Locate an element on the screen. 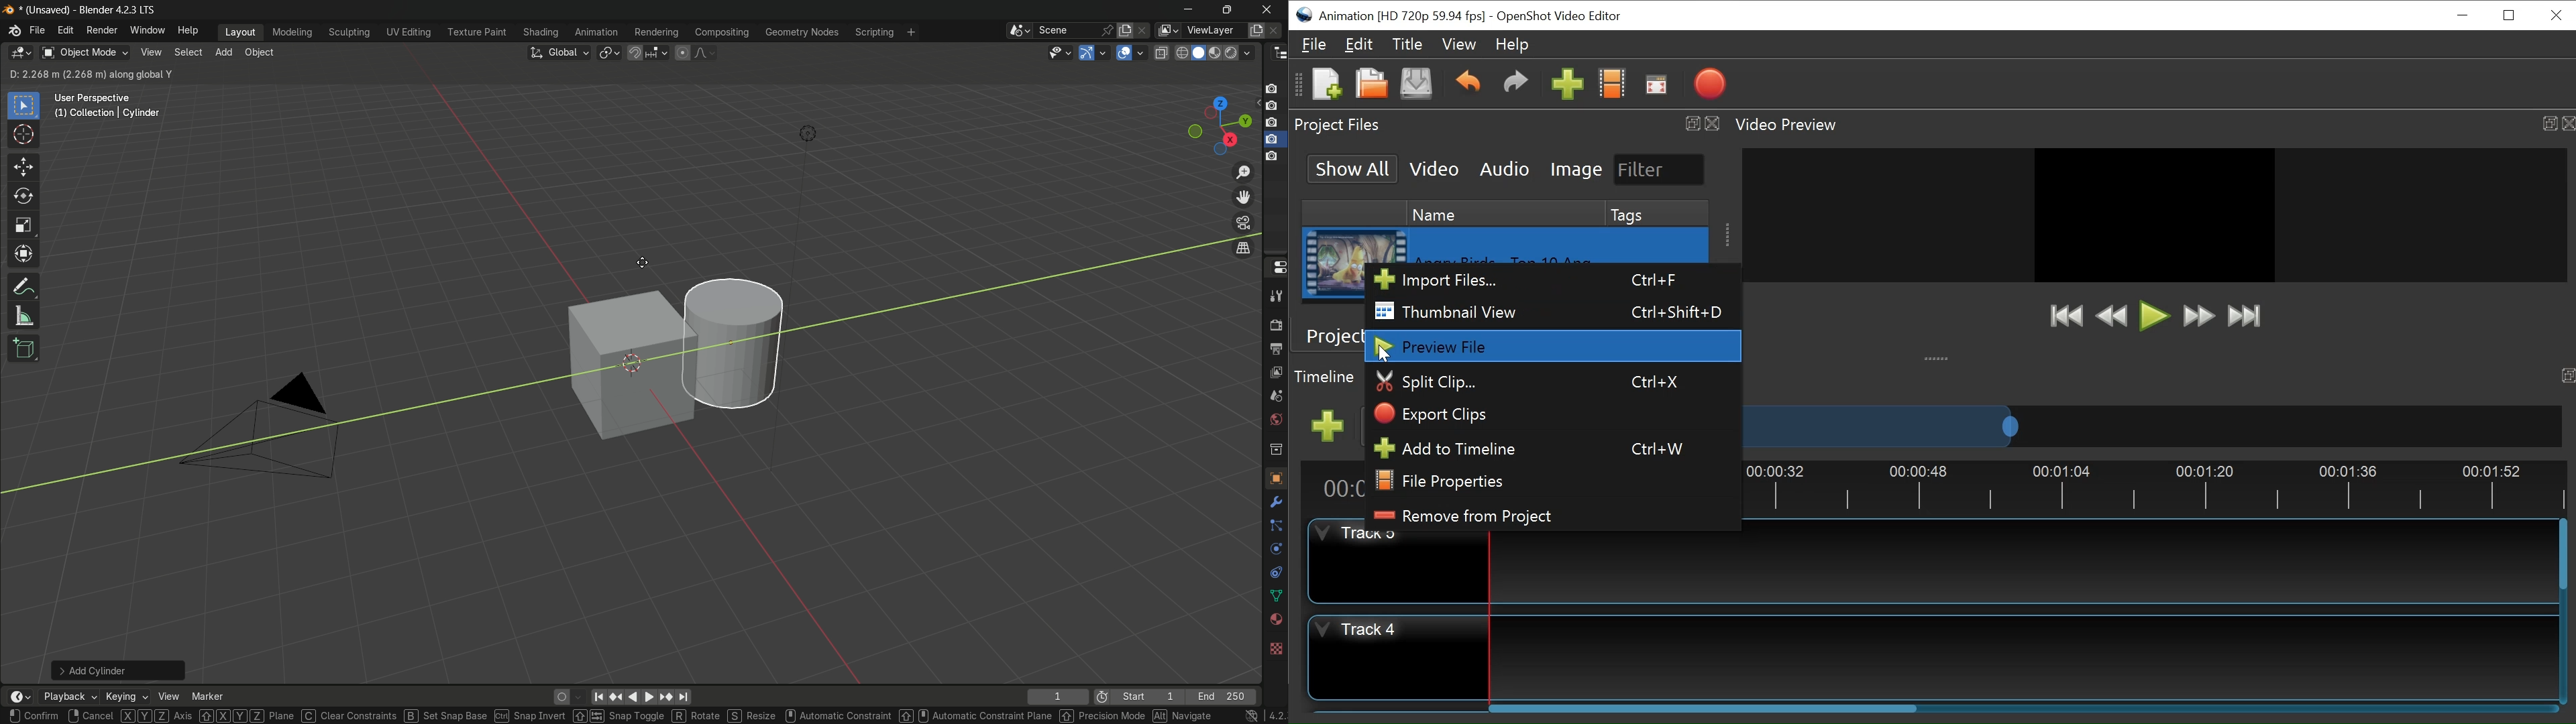  Chooses File is located at coordinates (1611, 83).